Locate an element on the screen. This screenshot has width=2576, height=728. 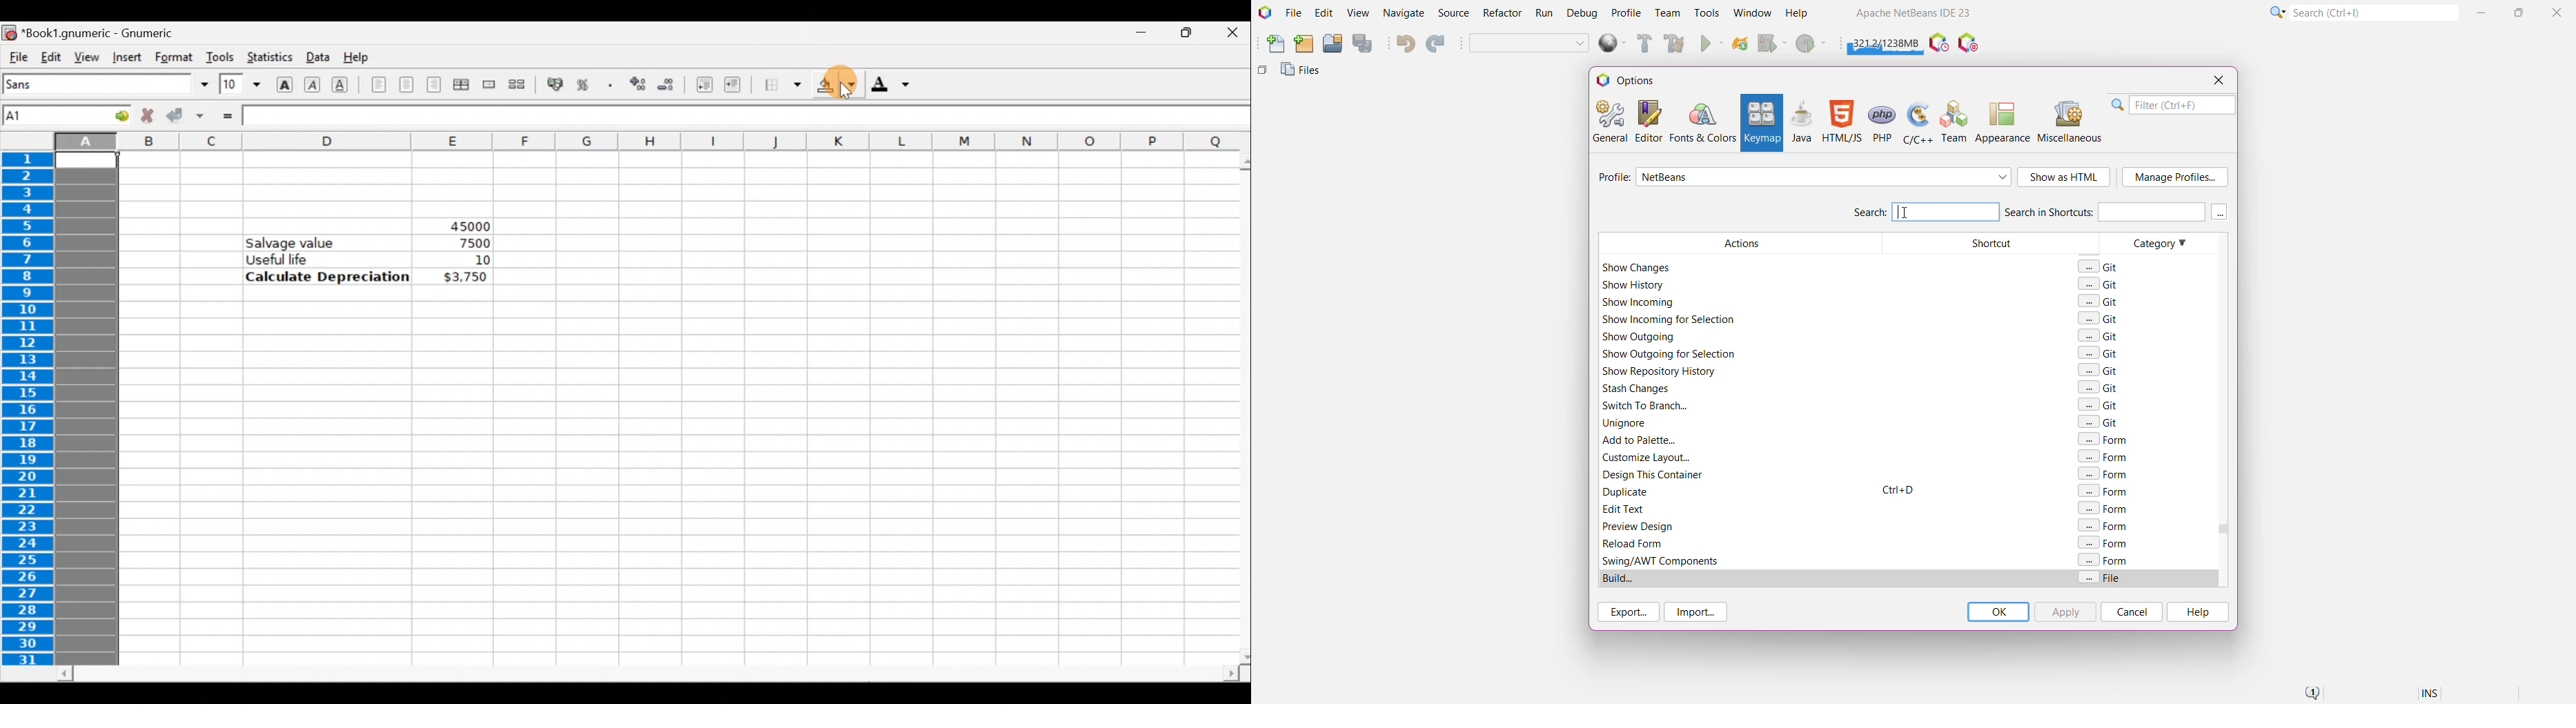
Set Project Configuration is located at coordinates (1530, 44).